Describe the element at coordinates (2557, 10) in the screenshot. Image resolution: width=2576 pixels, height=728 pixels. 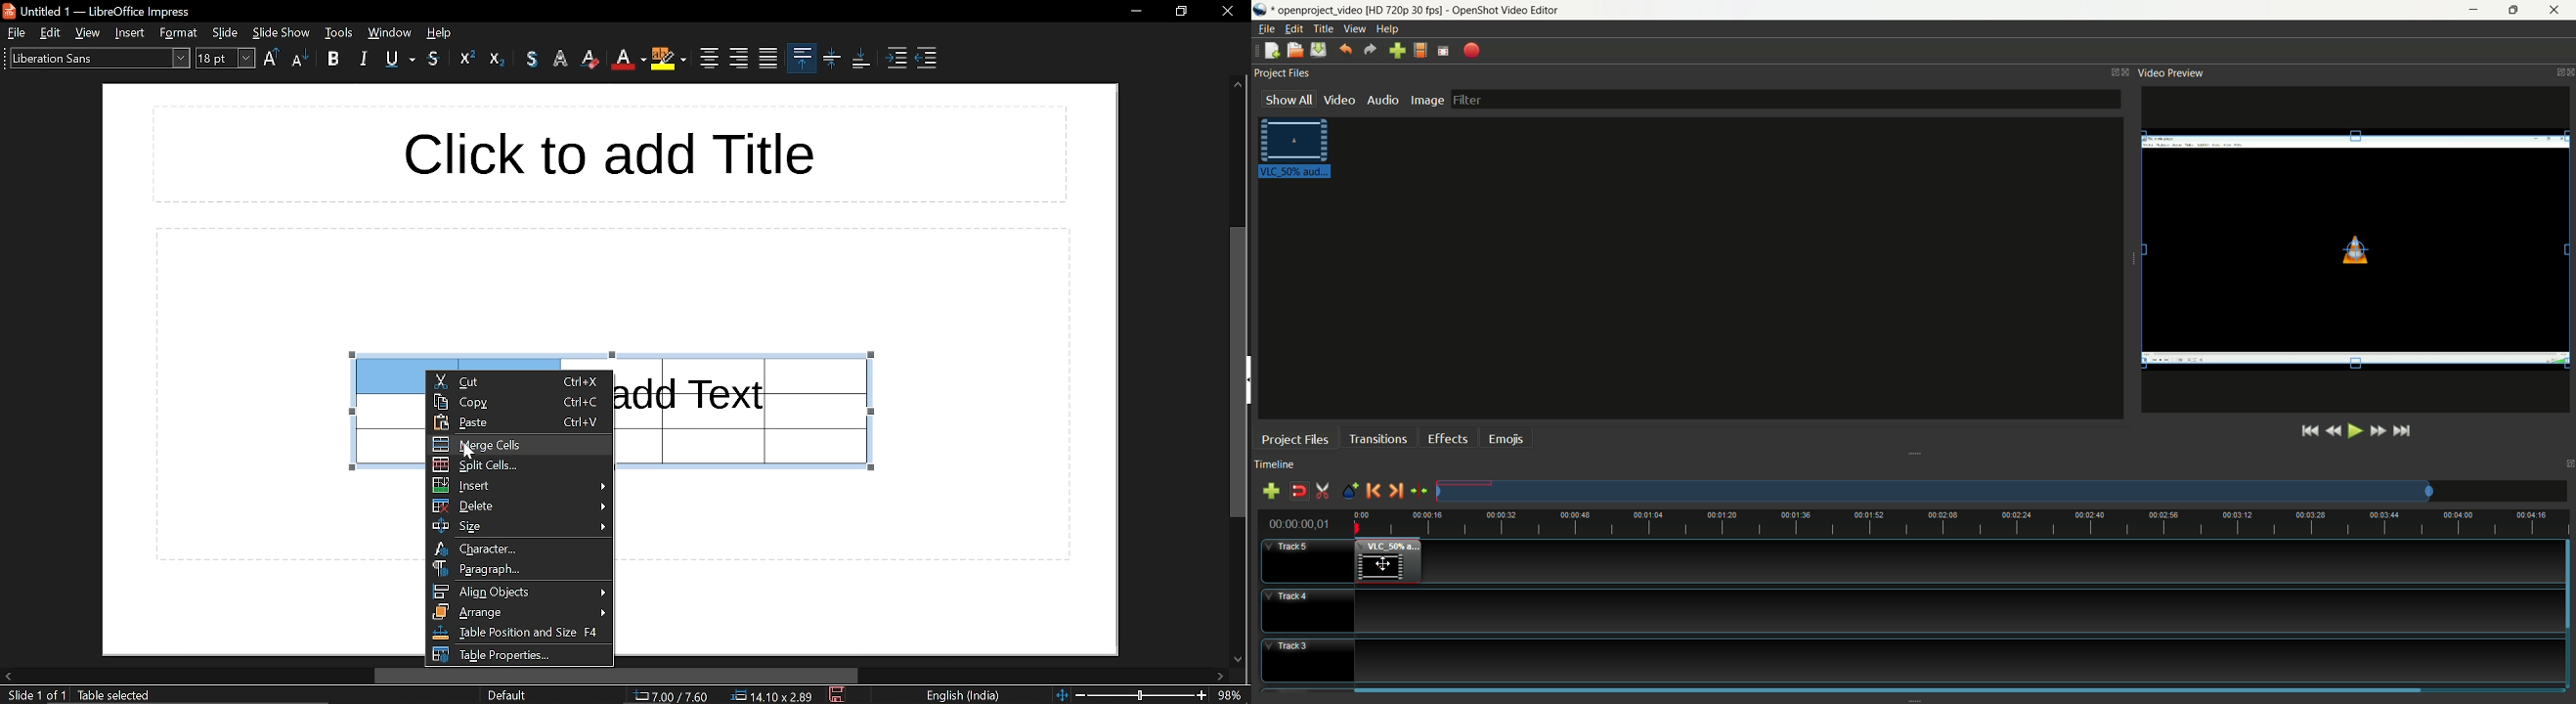
I see `close` at that location.